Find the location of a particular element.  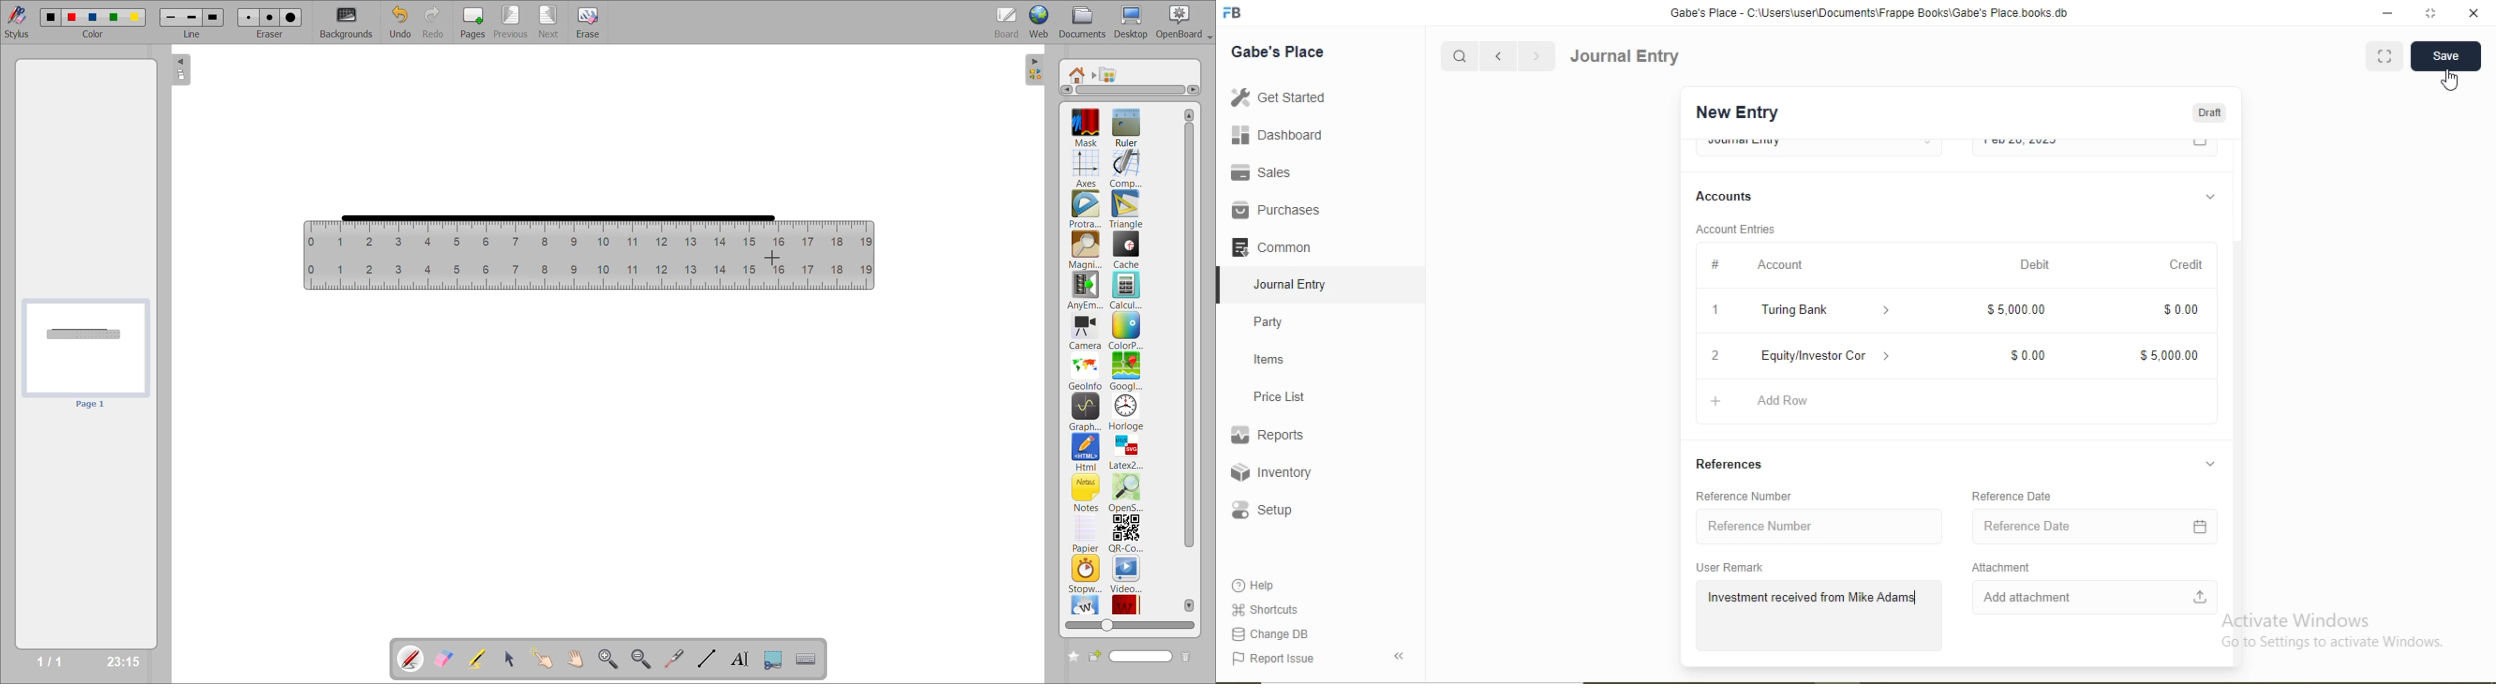

Help is located at coordinates (1255, 585).